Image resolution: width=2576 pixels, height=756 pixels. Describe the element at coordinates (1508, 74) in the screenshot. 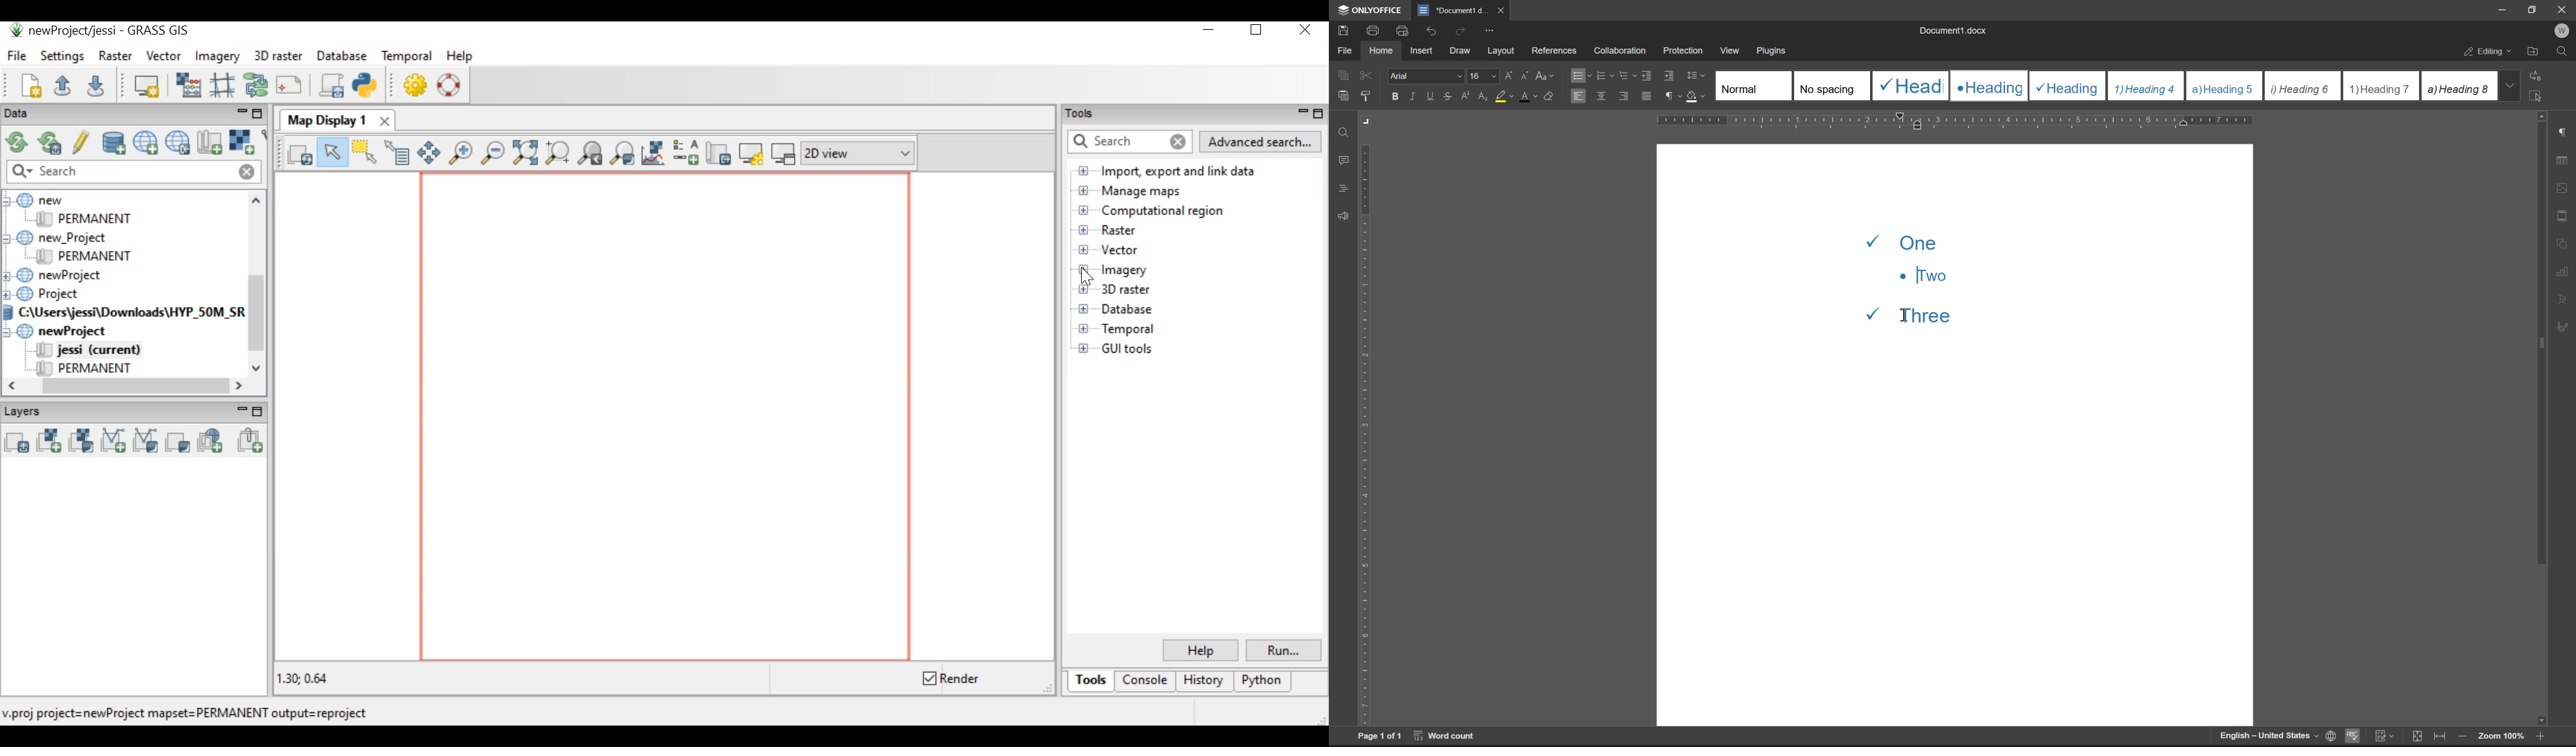

I see `increment font case` at that location.